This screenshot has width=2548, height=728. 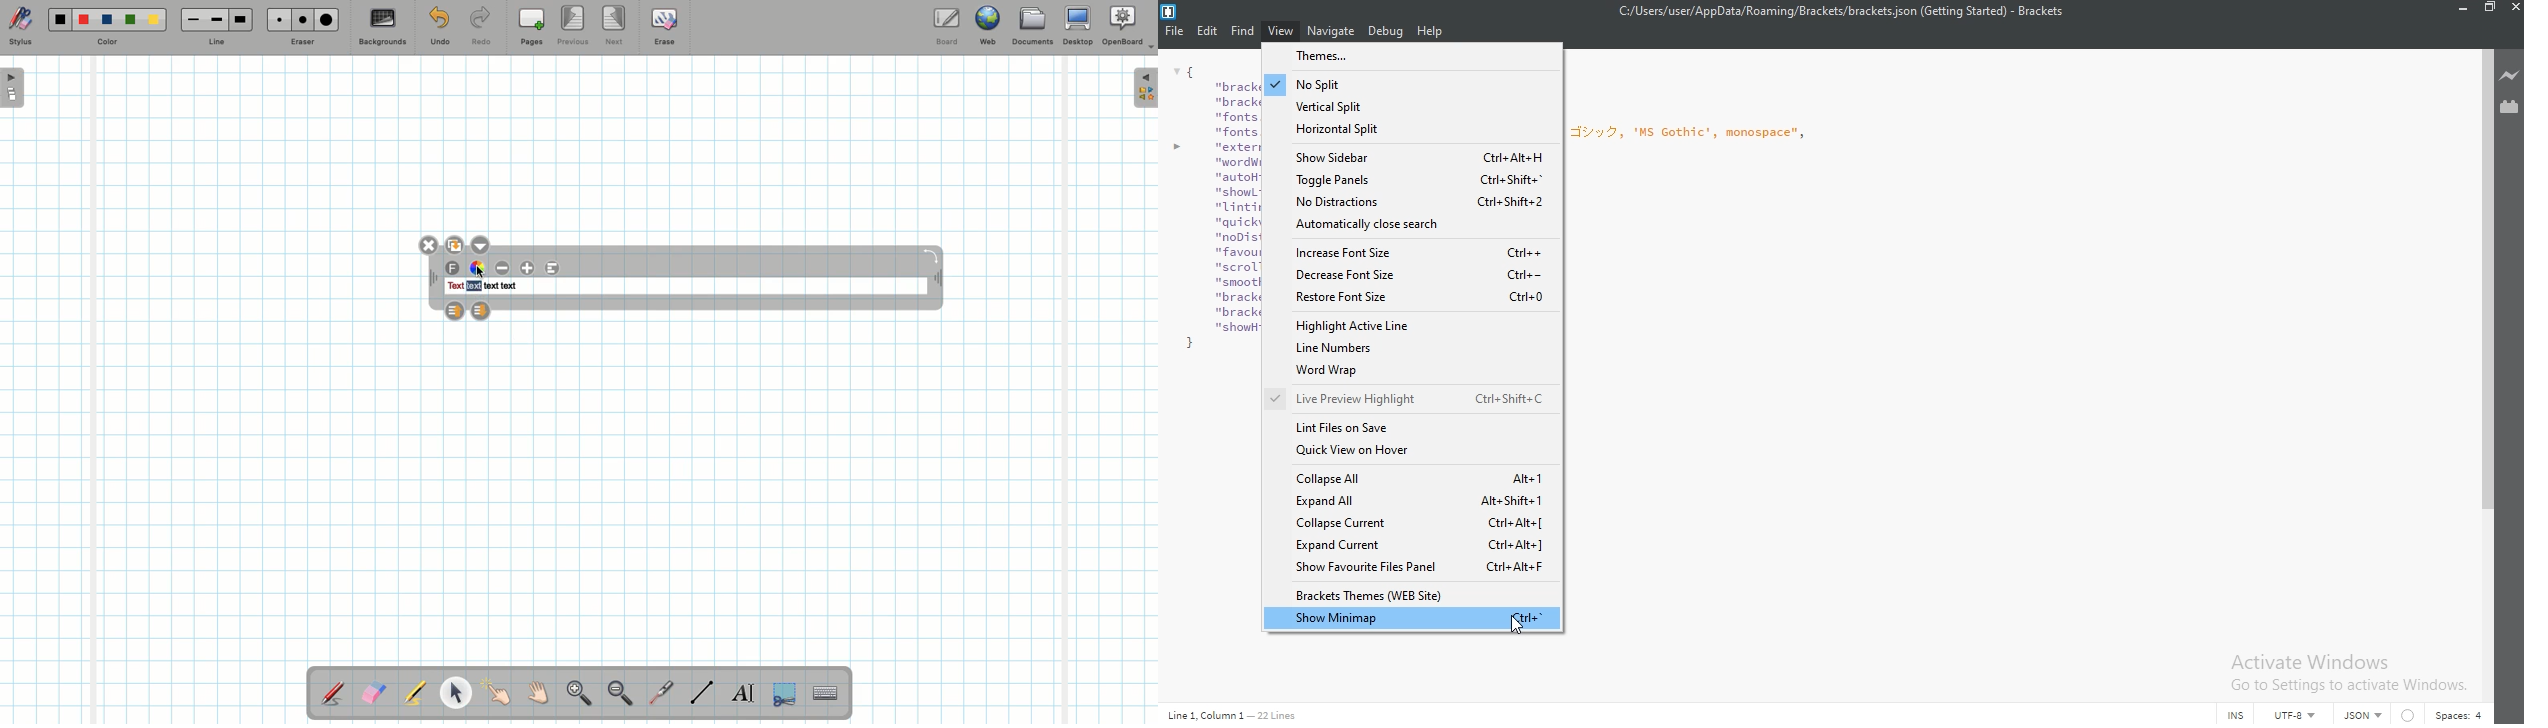 What do you see at coordinates (14, 87) in the screenshot?
I see `Open pages` at bounding box center [14, 87].